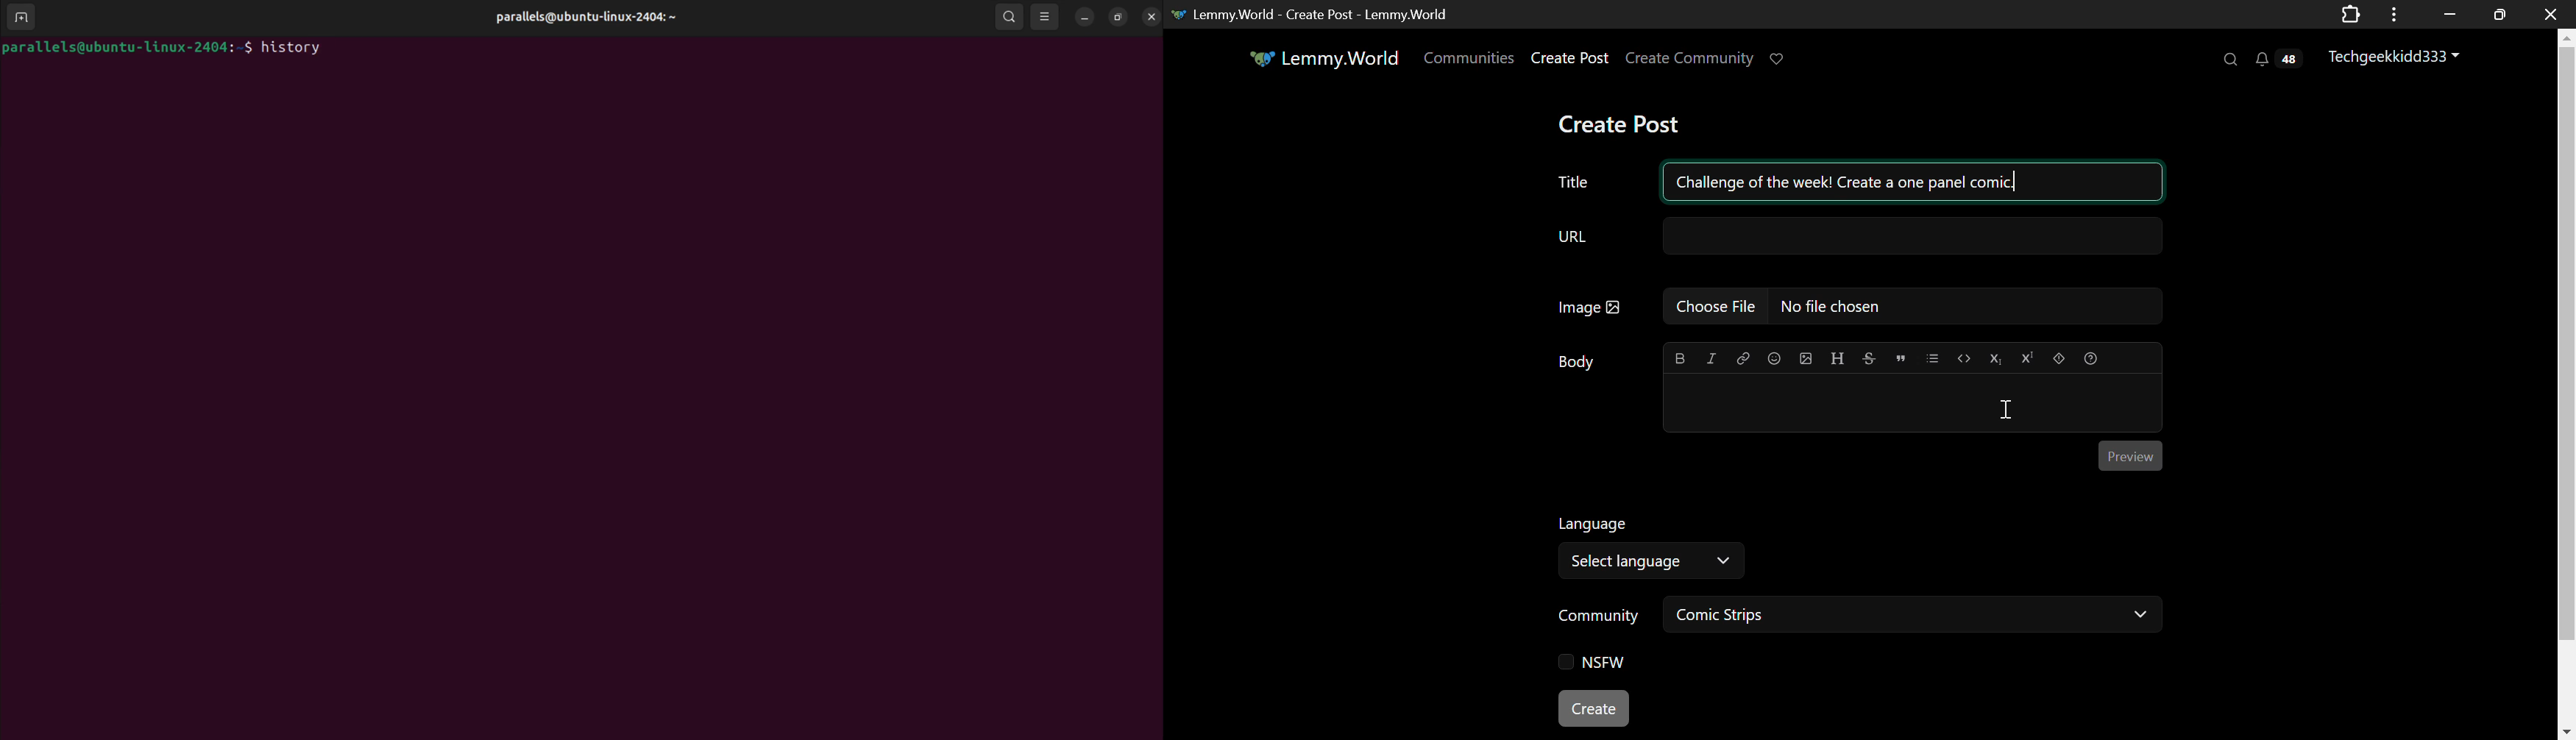  What do you see at coordinates (1315, 13) in the screenshot?
I see `Lemmy.World- Create Post -Lemmy.World` at bounding box center [1315, 13].